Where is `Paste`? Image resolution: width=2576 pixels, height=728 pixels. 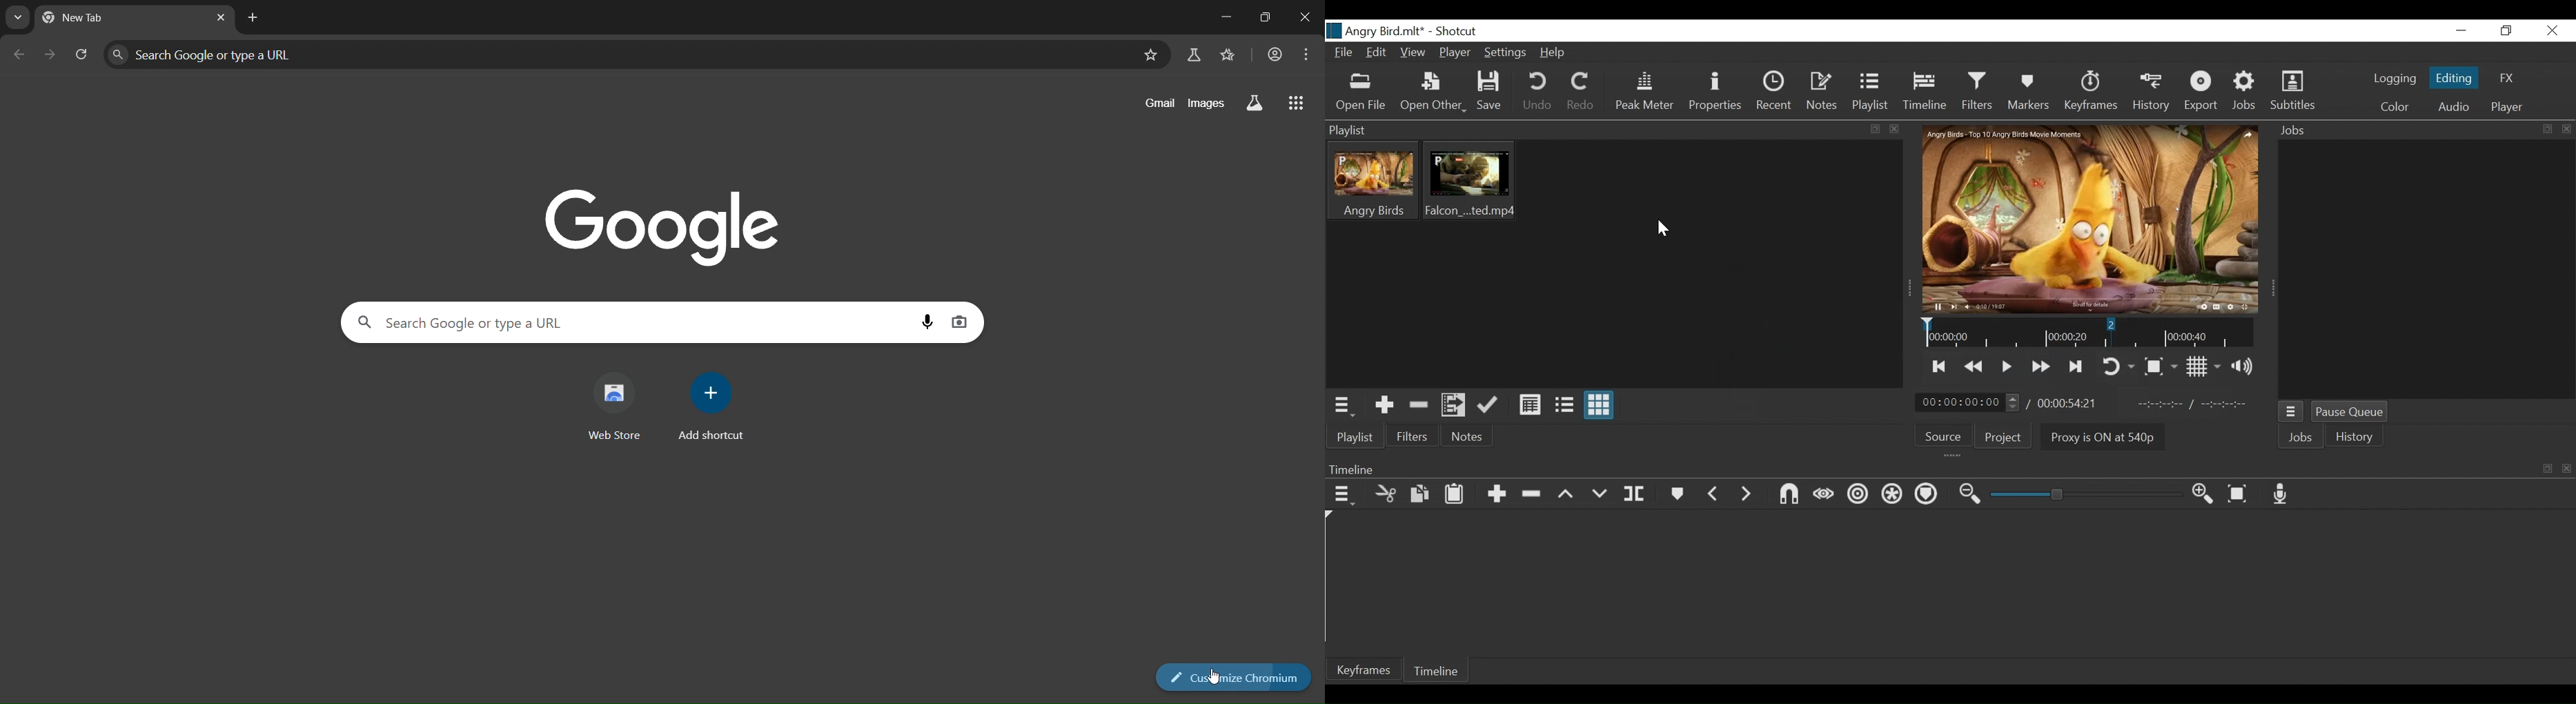
Paste is located at coordinates (1456, 495).